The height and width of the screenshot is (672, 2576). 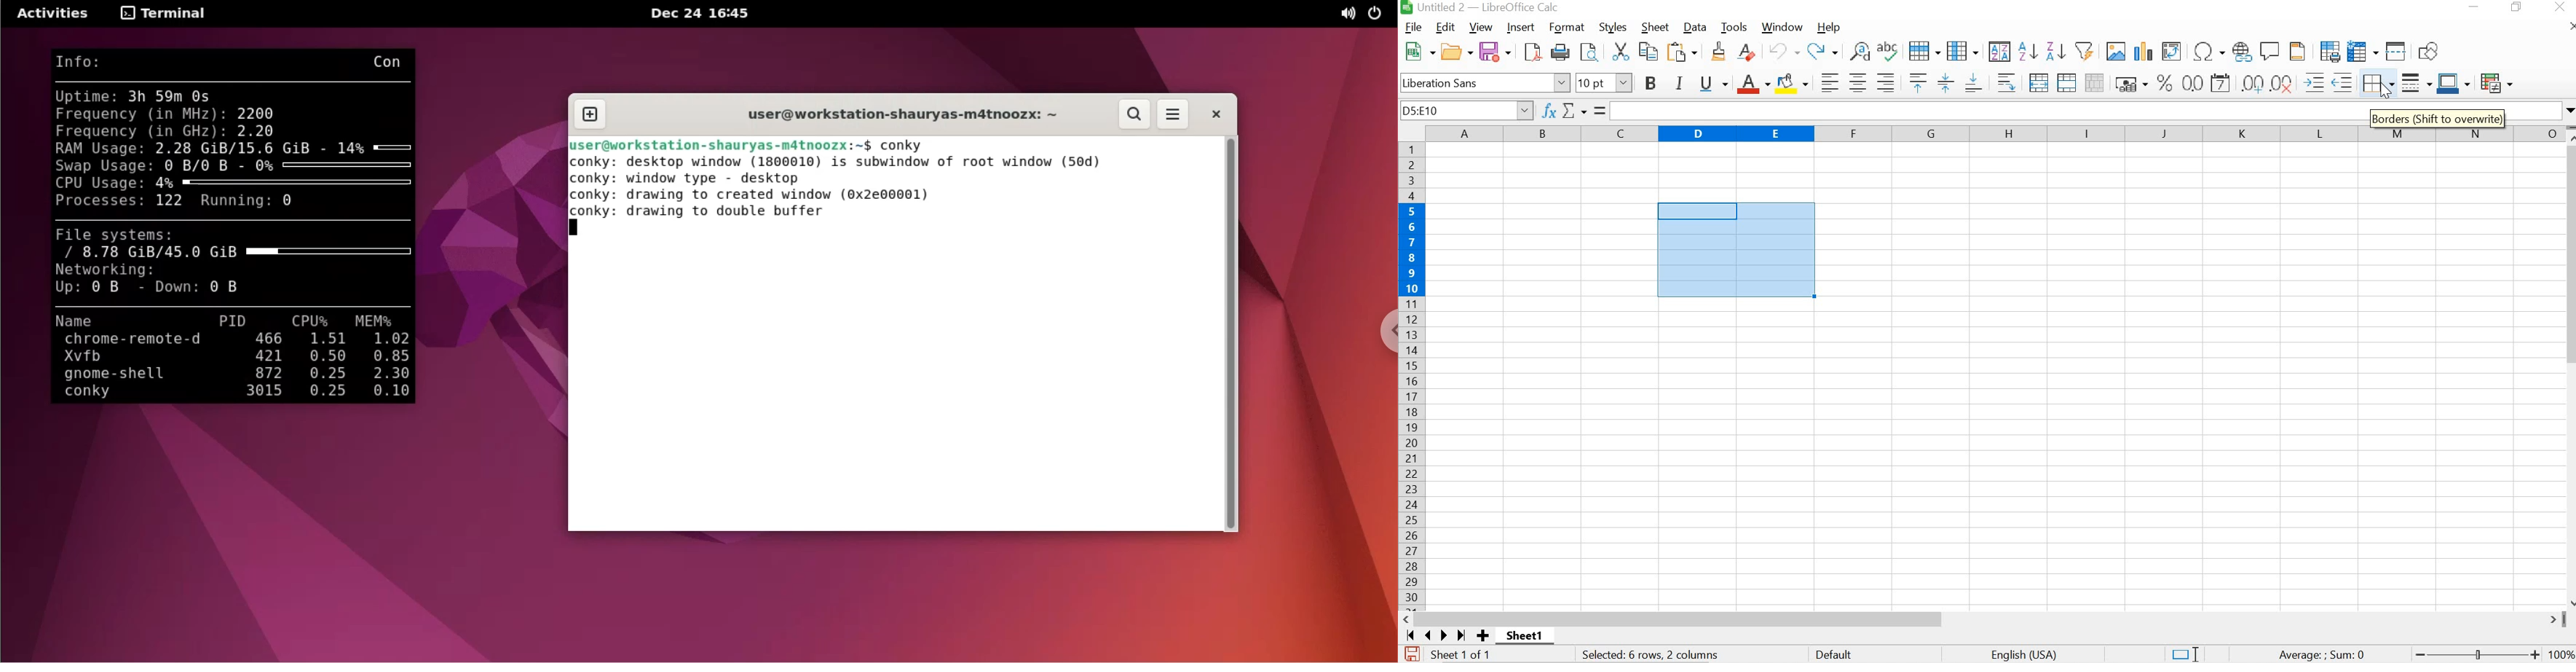 What do you see at coordinates (2474, 6) in the screenshot?
I see `MINIMIZE` at bounding box center [2474, 6].